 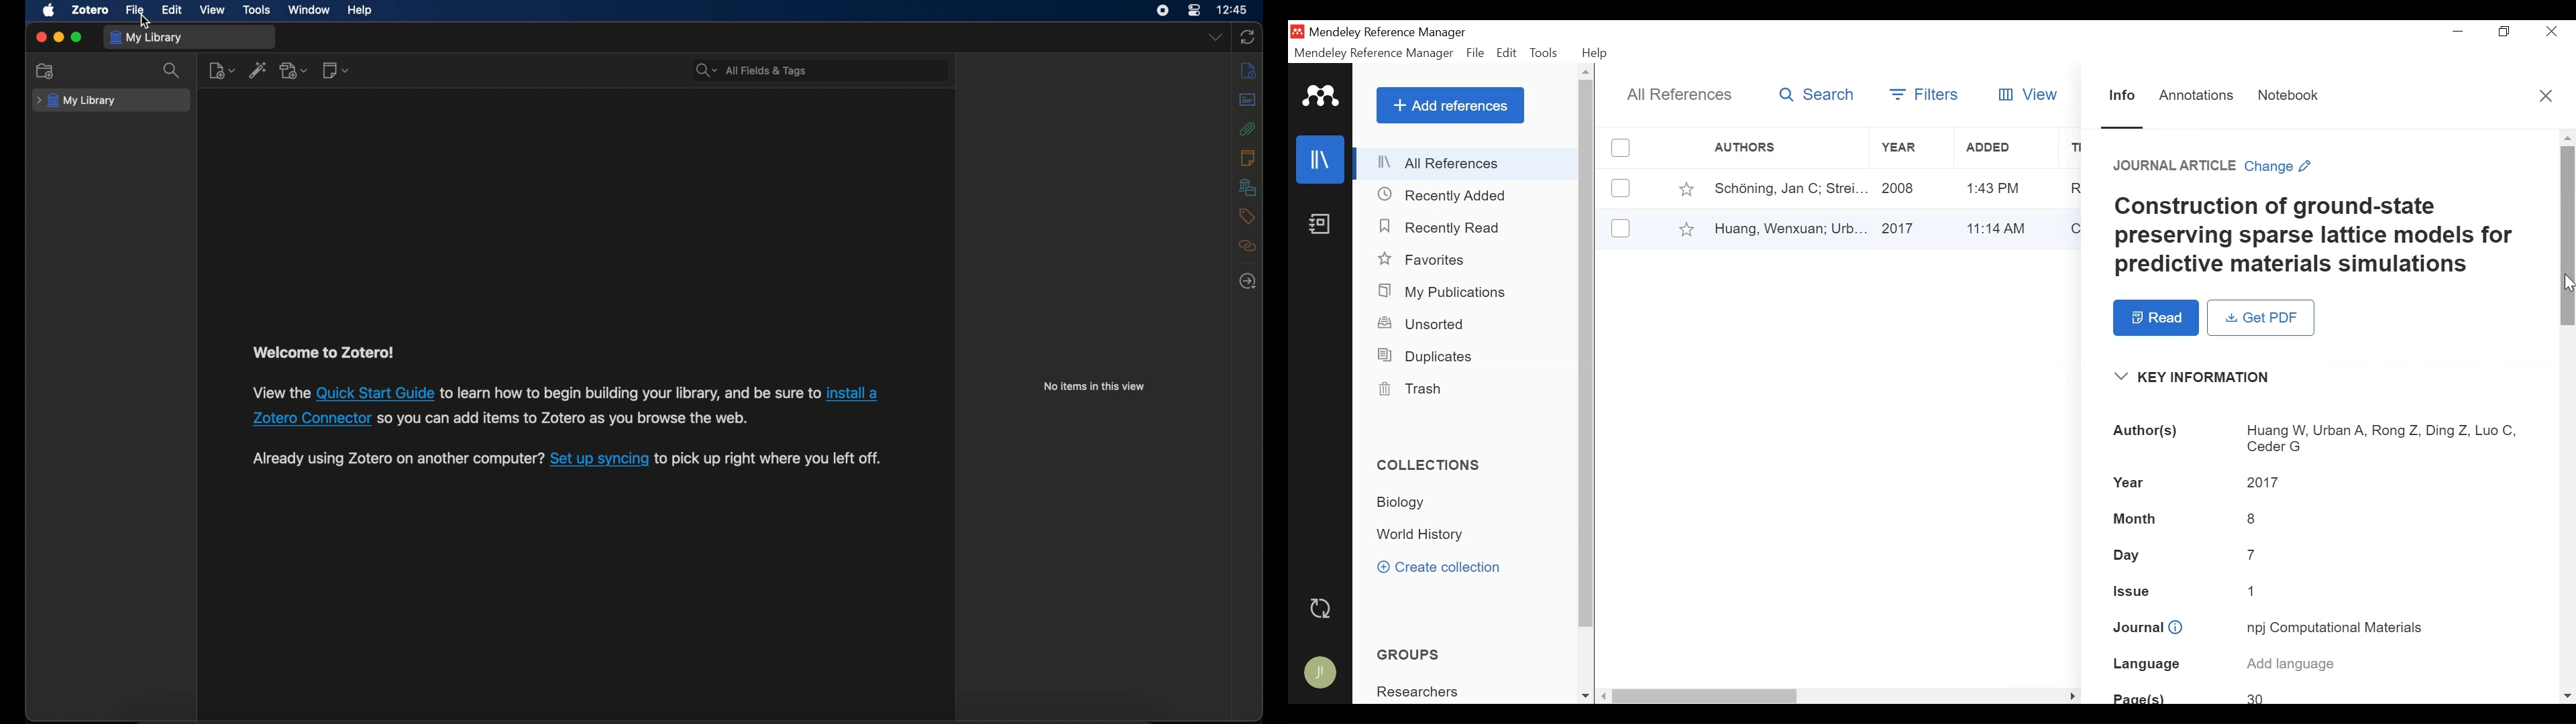 What do you see at coordinates (1248, 217) in the screenshot?
I see `tags` at bounding box center [1248, 217].